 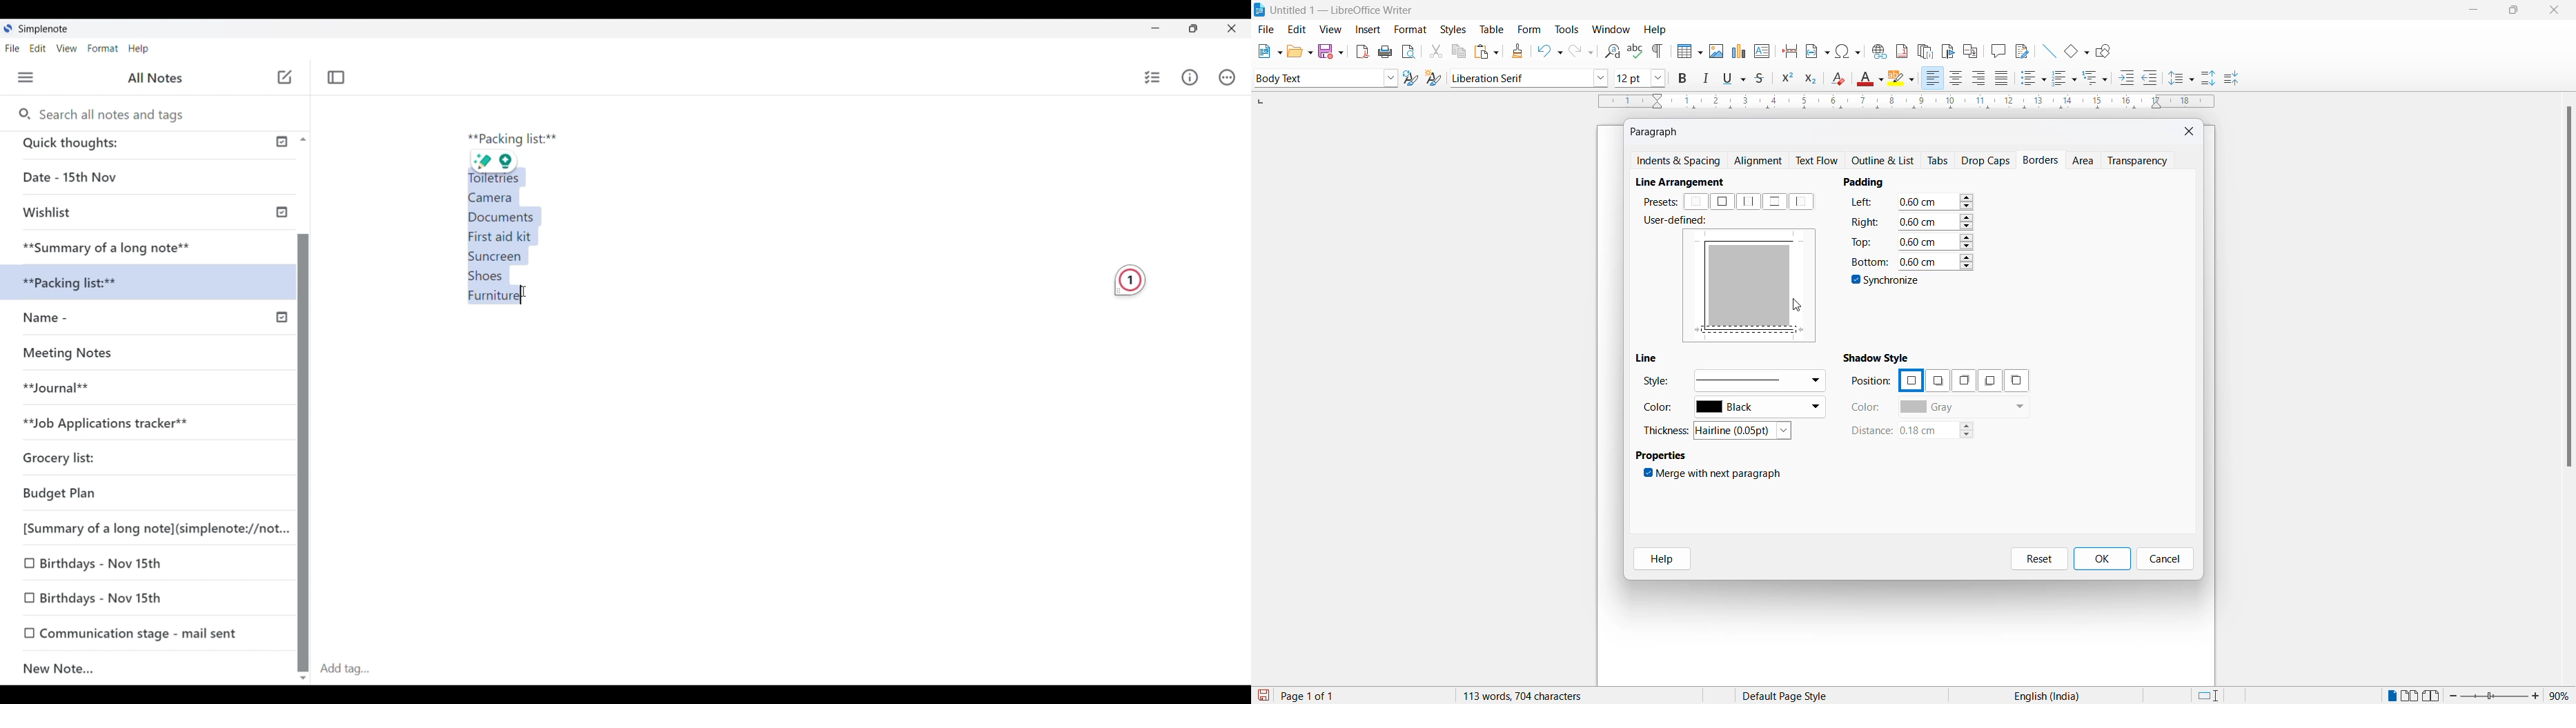 I want to click on increase indent, so click(x=2131, y=79).